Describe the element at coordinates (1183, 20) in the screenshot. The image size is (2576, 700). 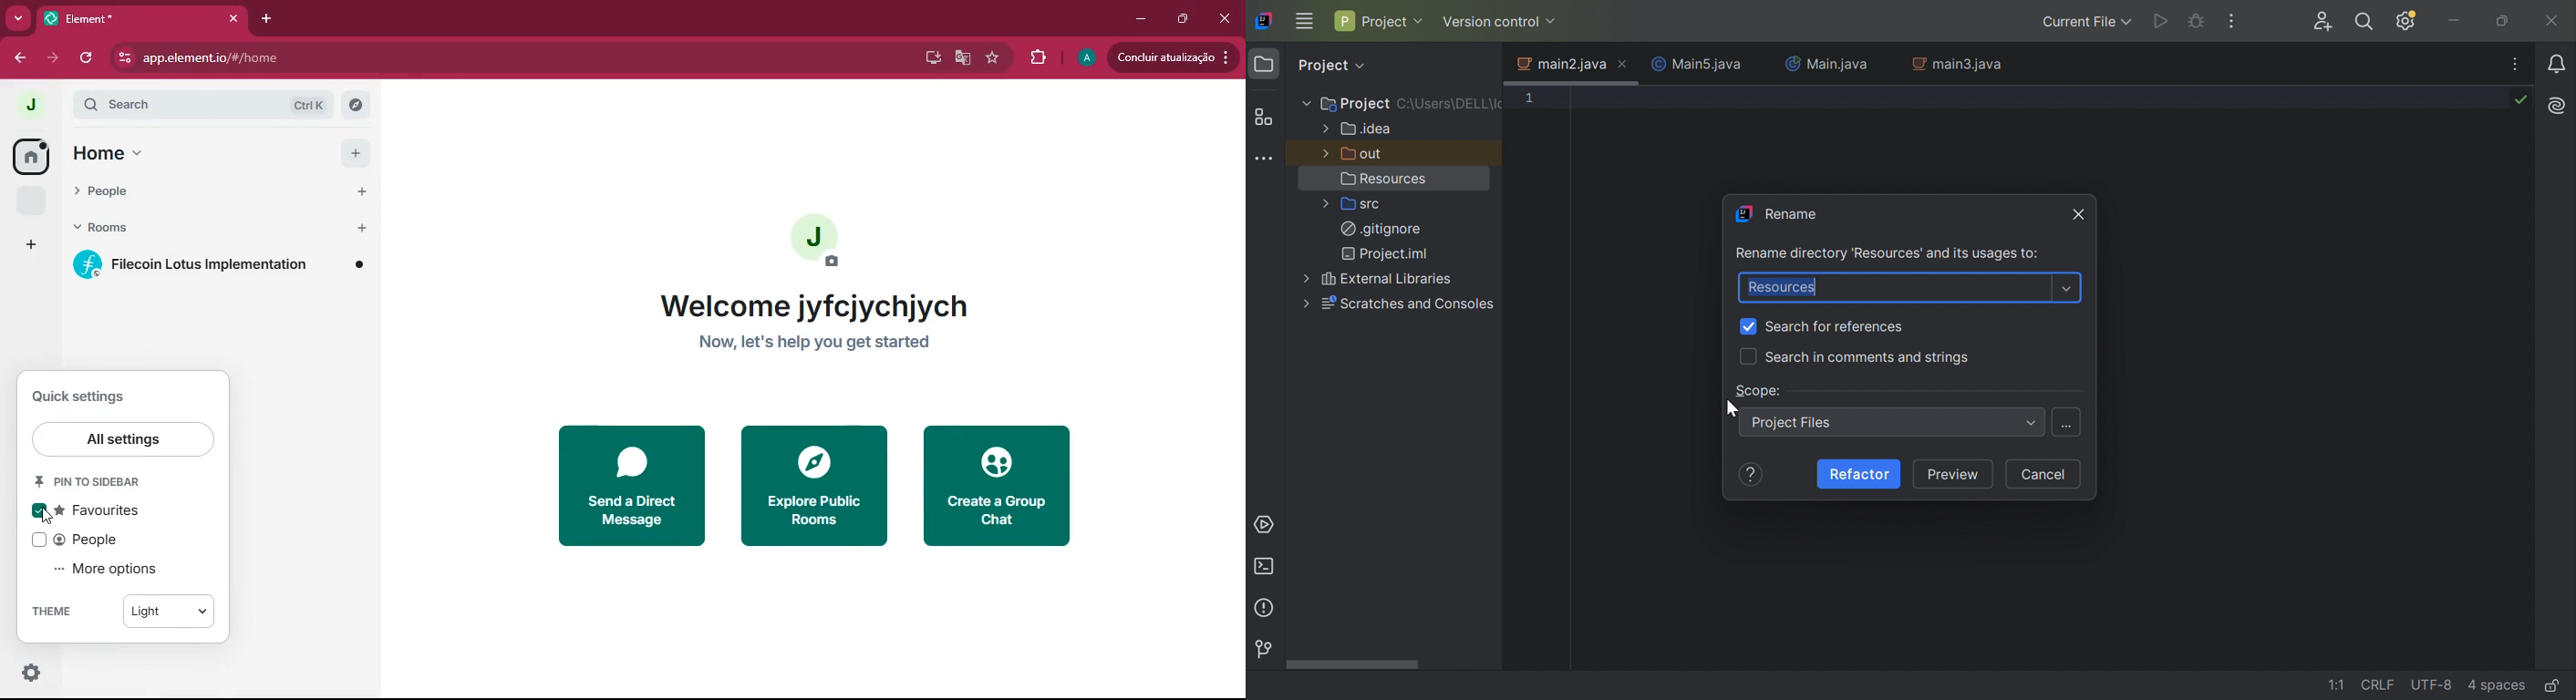
I see `maximize` at that location.